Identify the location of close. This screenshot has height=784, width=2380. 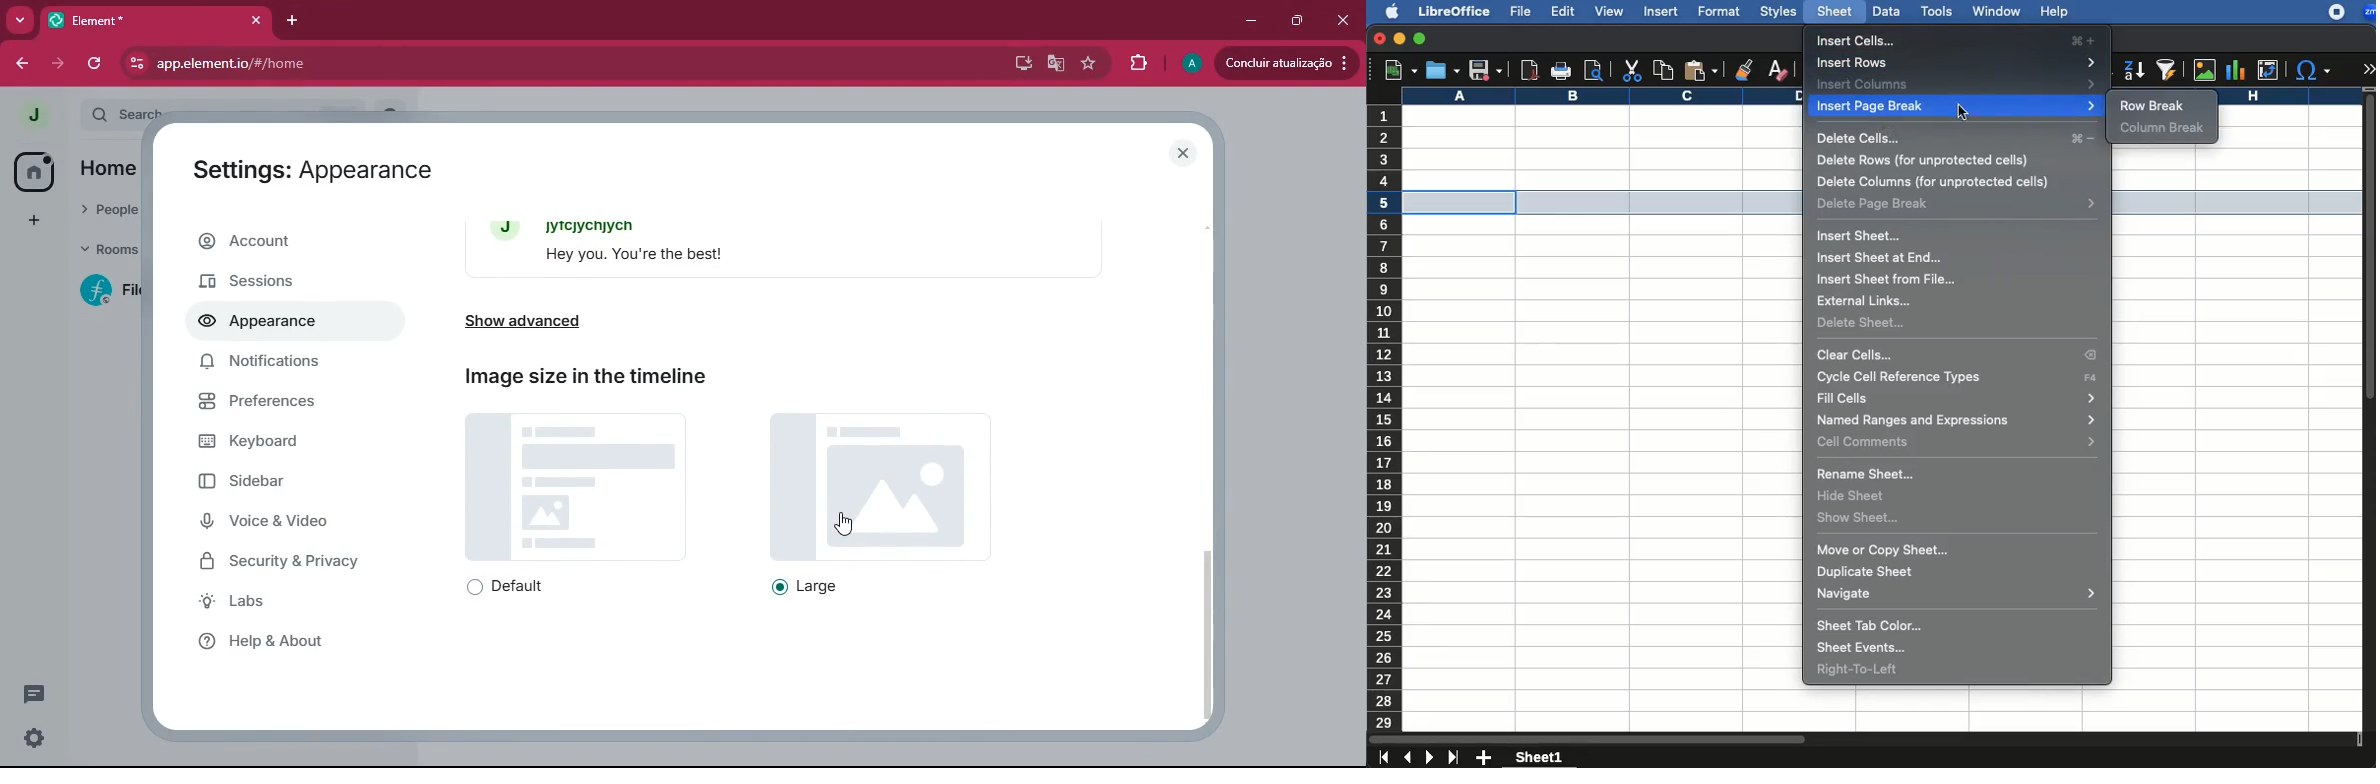
(1340, 19).